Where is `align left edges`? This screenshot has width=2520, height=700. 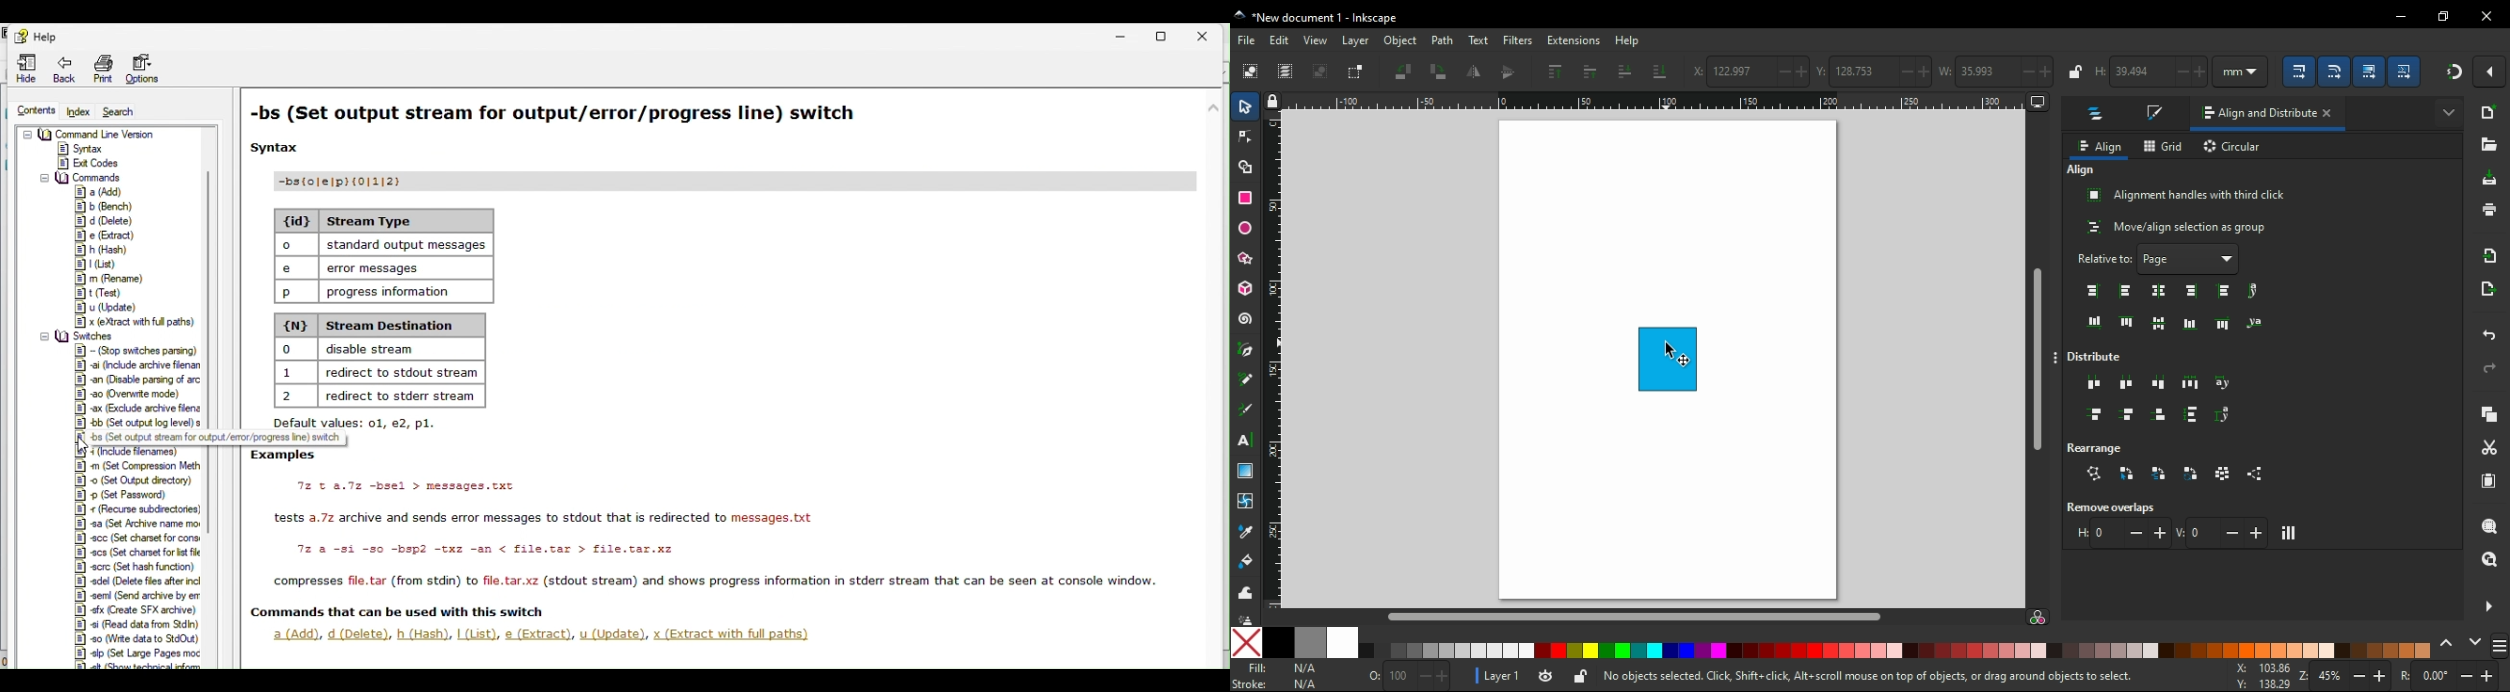 align left edges is located at coordinates (2127, 290).